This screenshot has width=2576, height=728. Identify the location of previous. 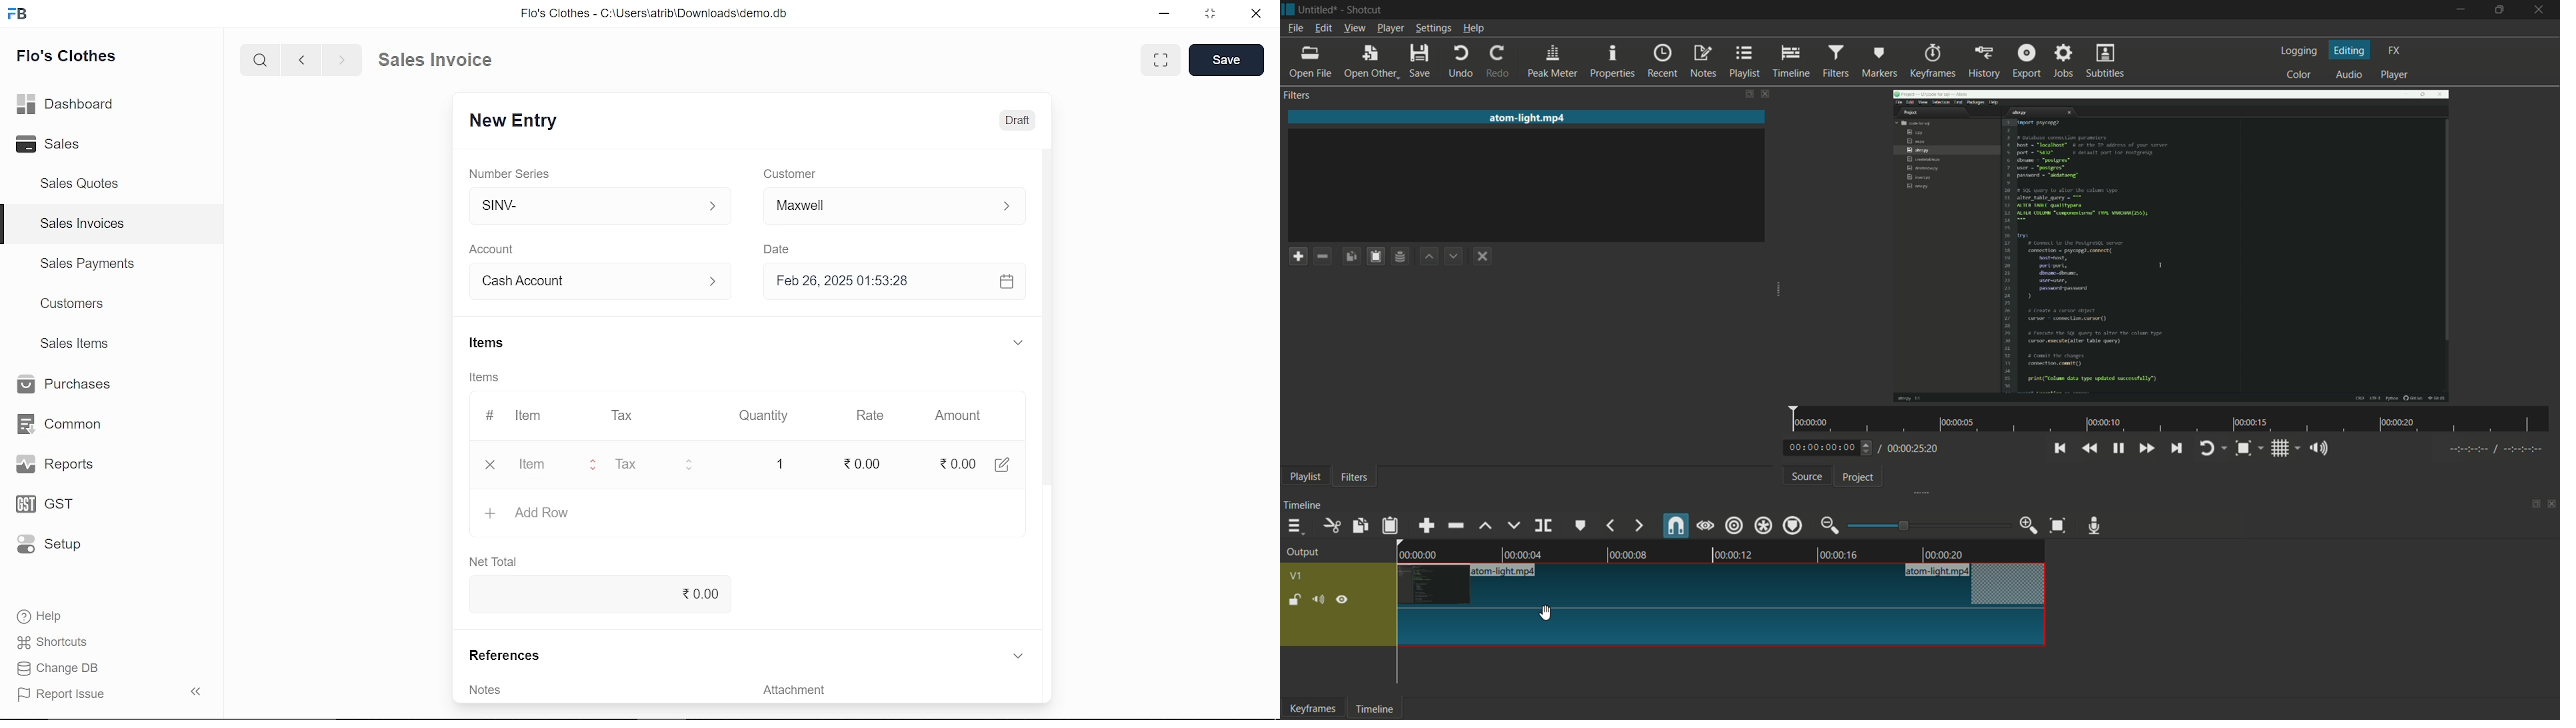
(302, 59).